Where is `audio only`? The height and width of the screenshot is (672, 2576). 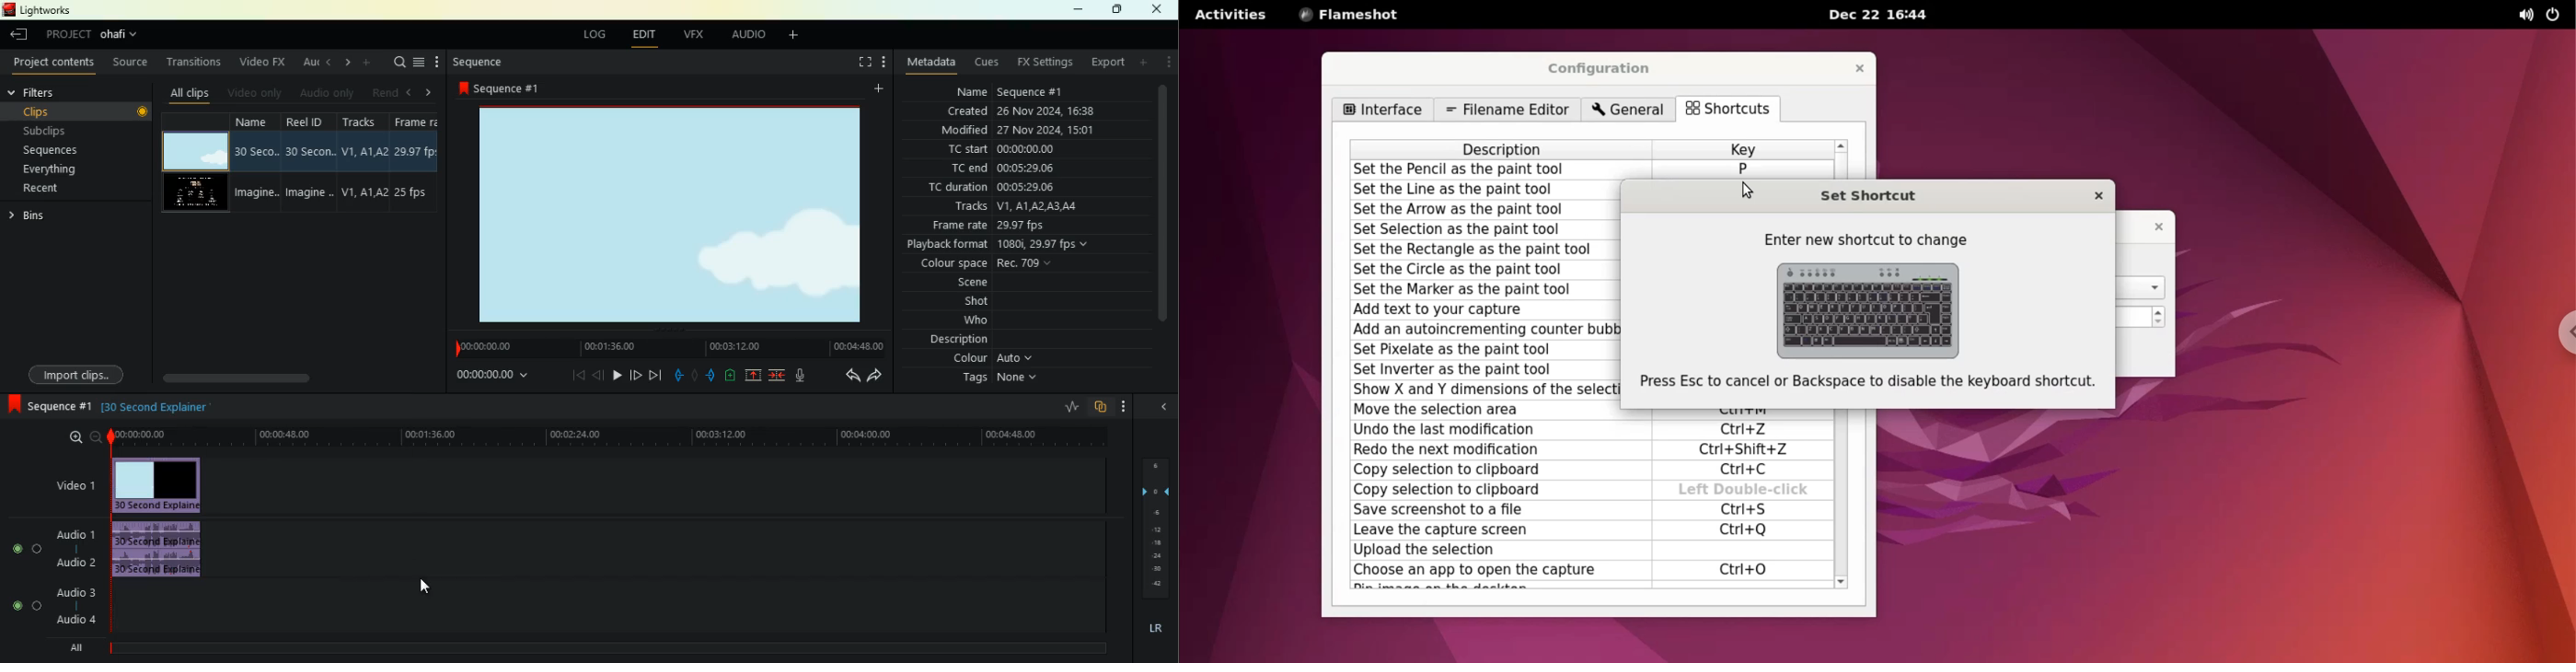 audio only is located at coordinates (329, 92).